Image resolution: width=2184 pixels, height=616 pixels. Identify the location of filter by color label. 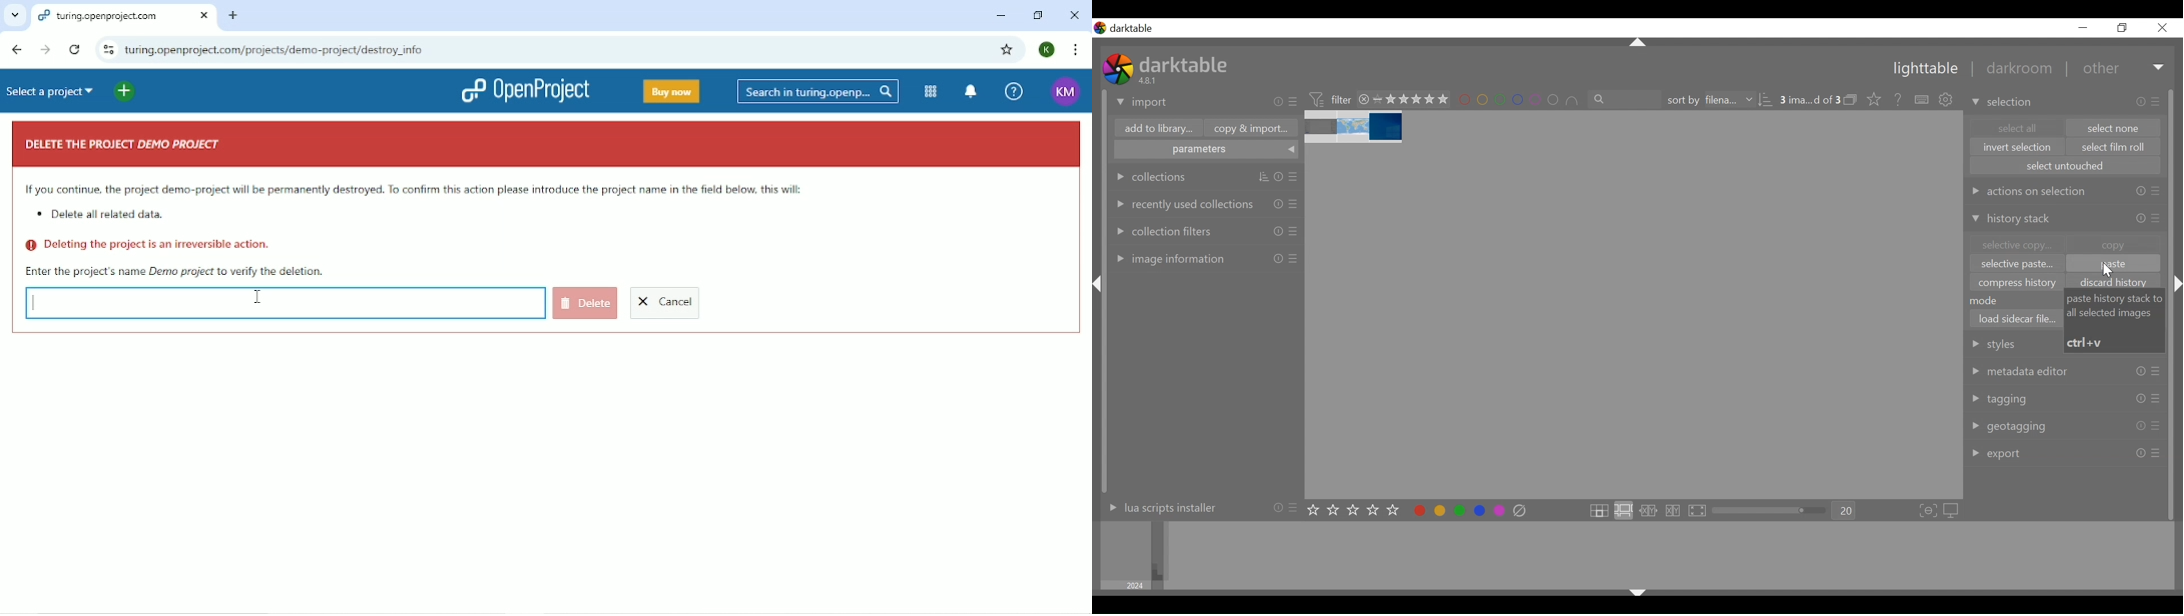
(1520, 101).